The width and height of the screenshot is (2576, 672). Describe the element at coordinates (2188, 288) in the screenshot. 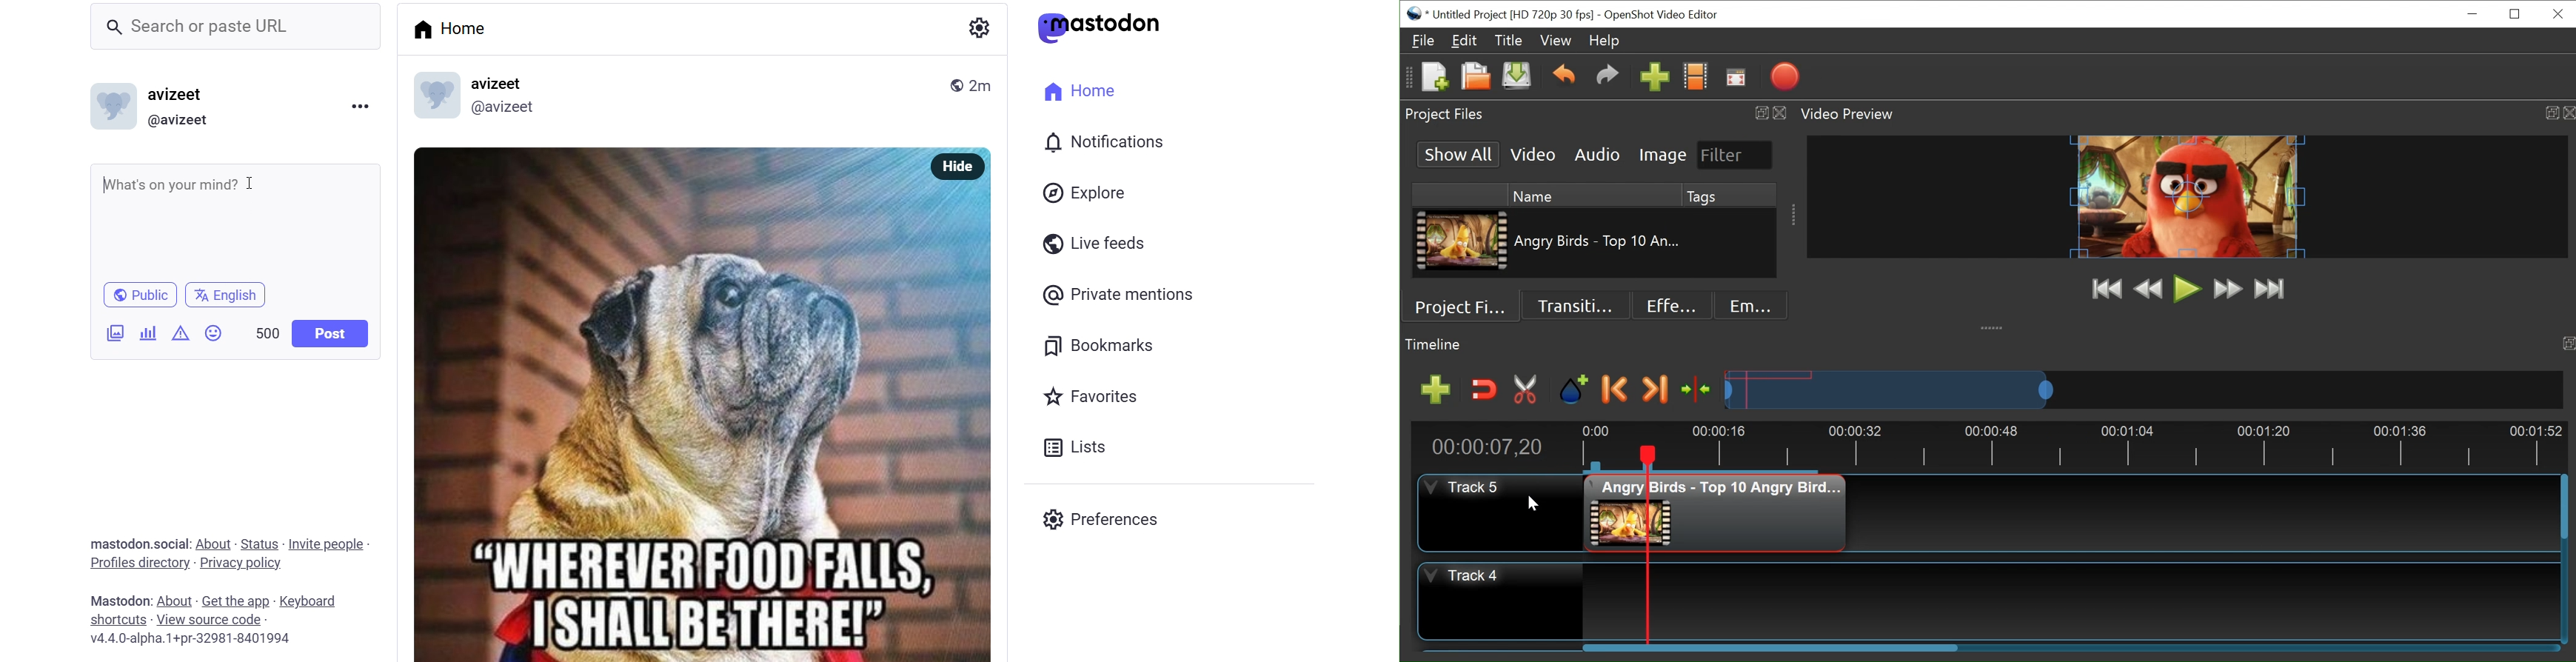

I see `Play` at that location.